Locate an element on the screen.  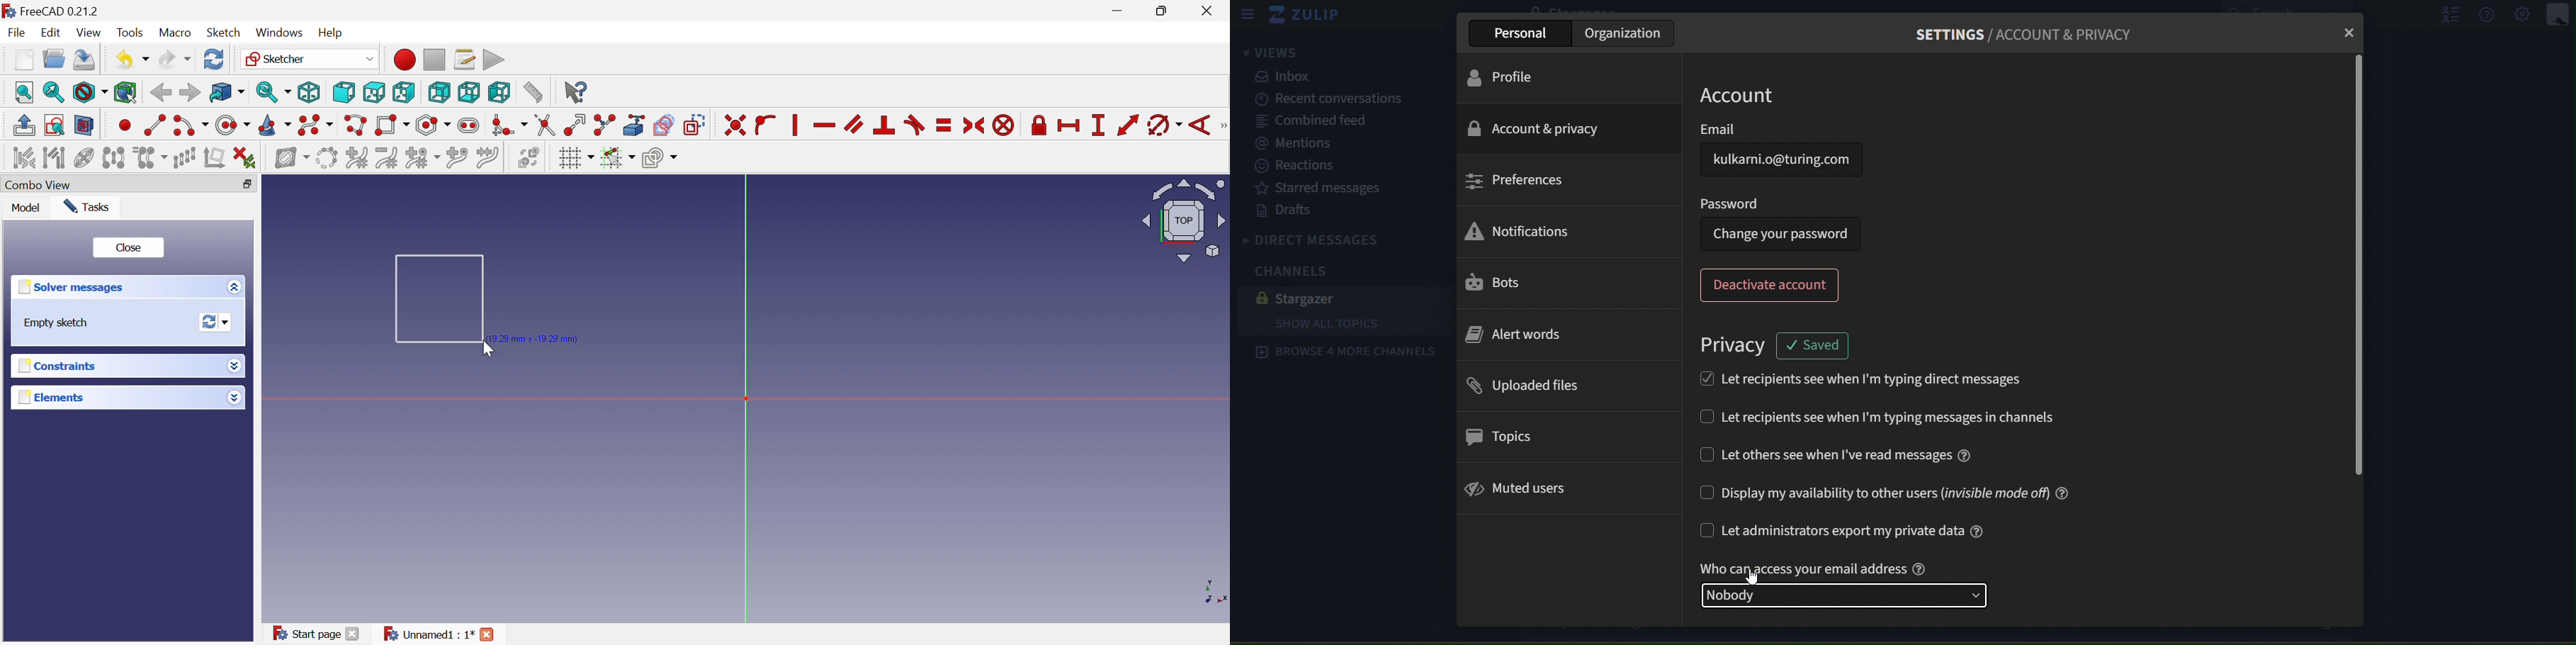
settings/account & privacy is located at coordinates (2031, 36).